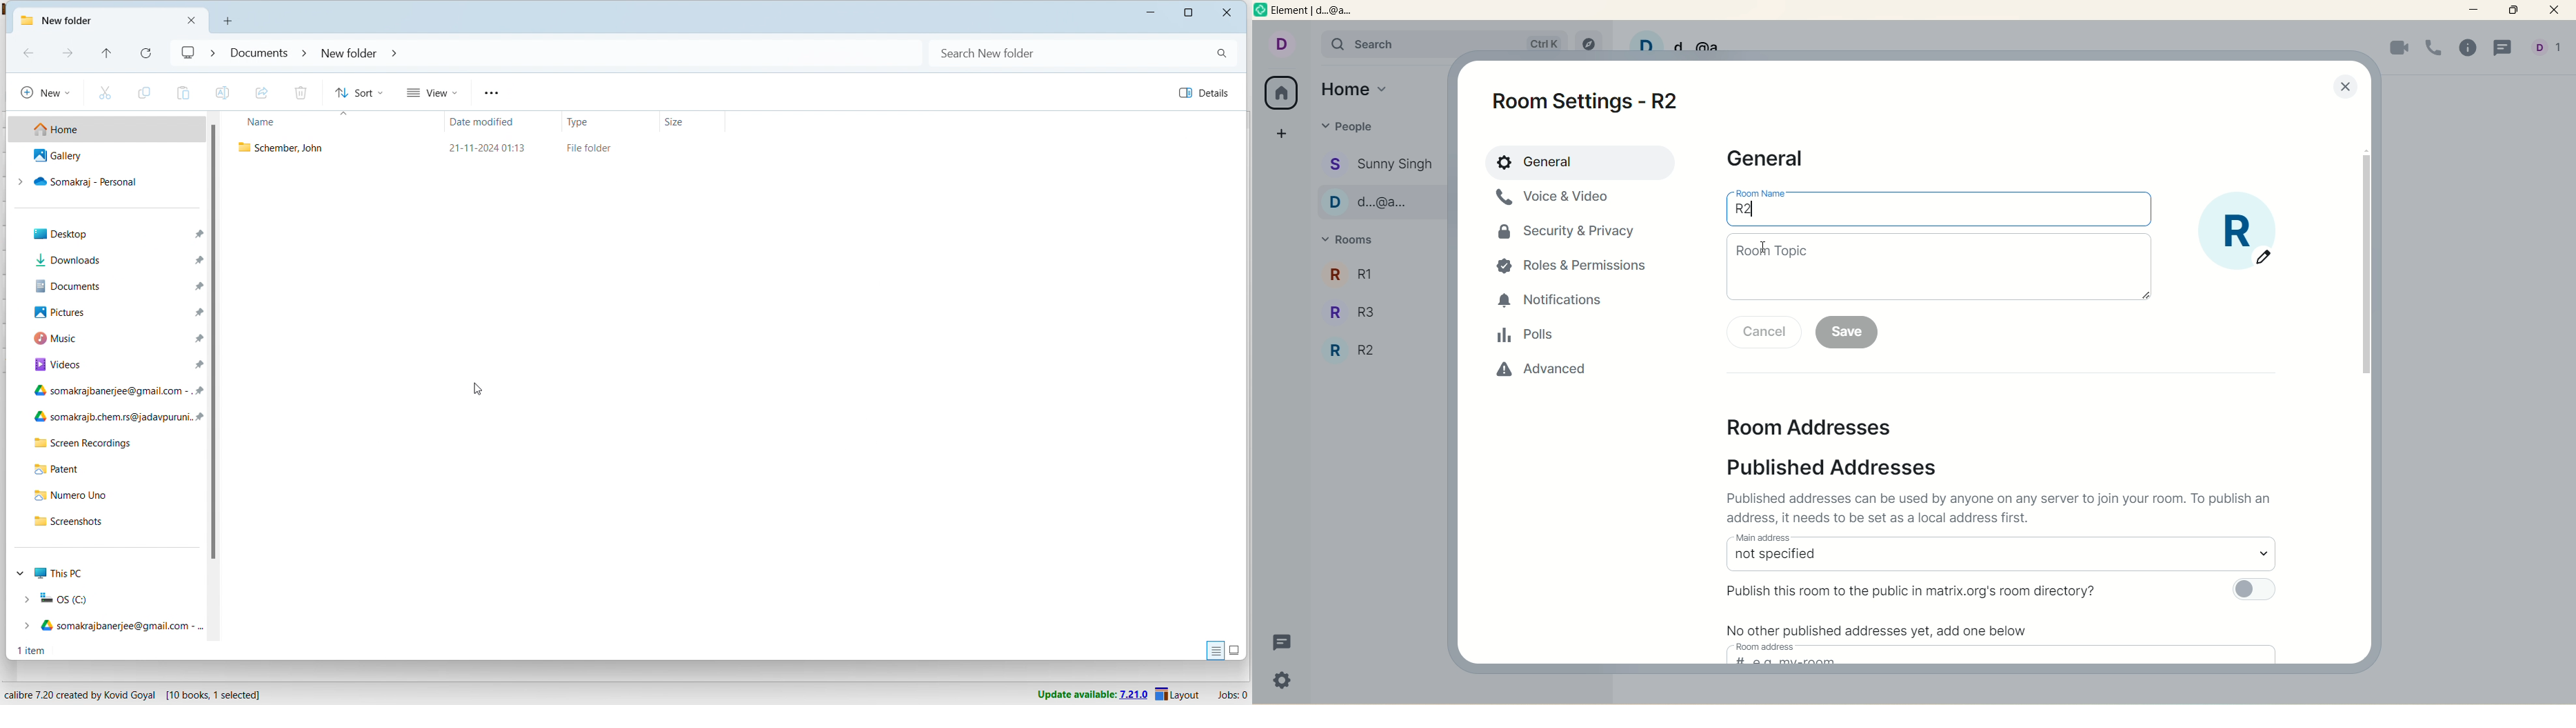  What do you see at coordinates (2000, 559) in the screenshot?
I see `select main address` at bounding box center [2000, 559].